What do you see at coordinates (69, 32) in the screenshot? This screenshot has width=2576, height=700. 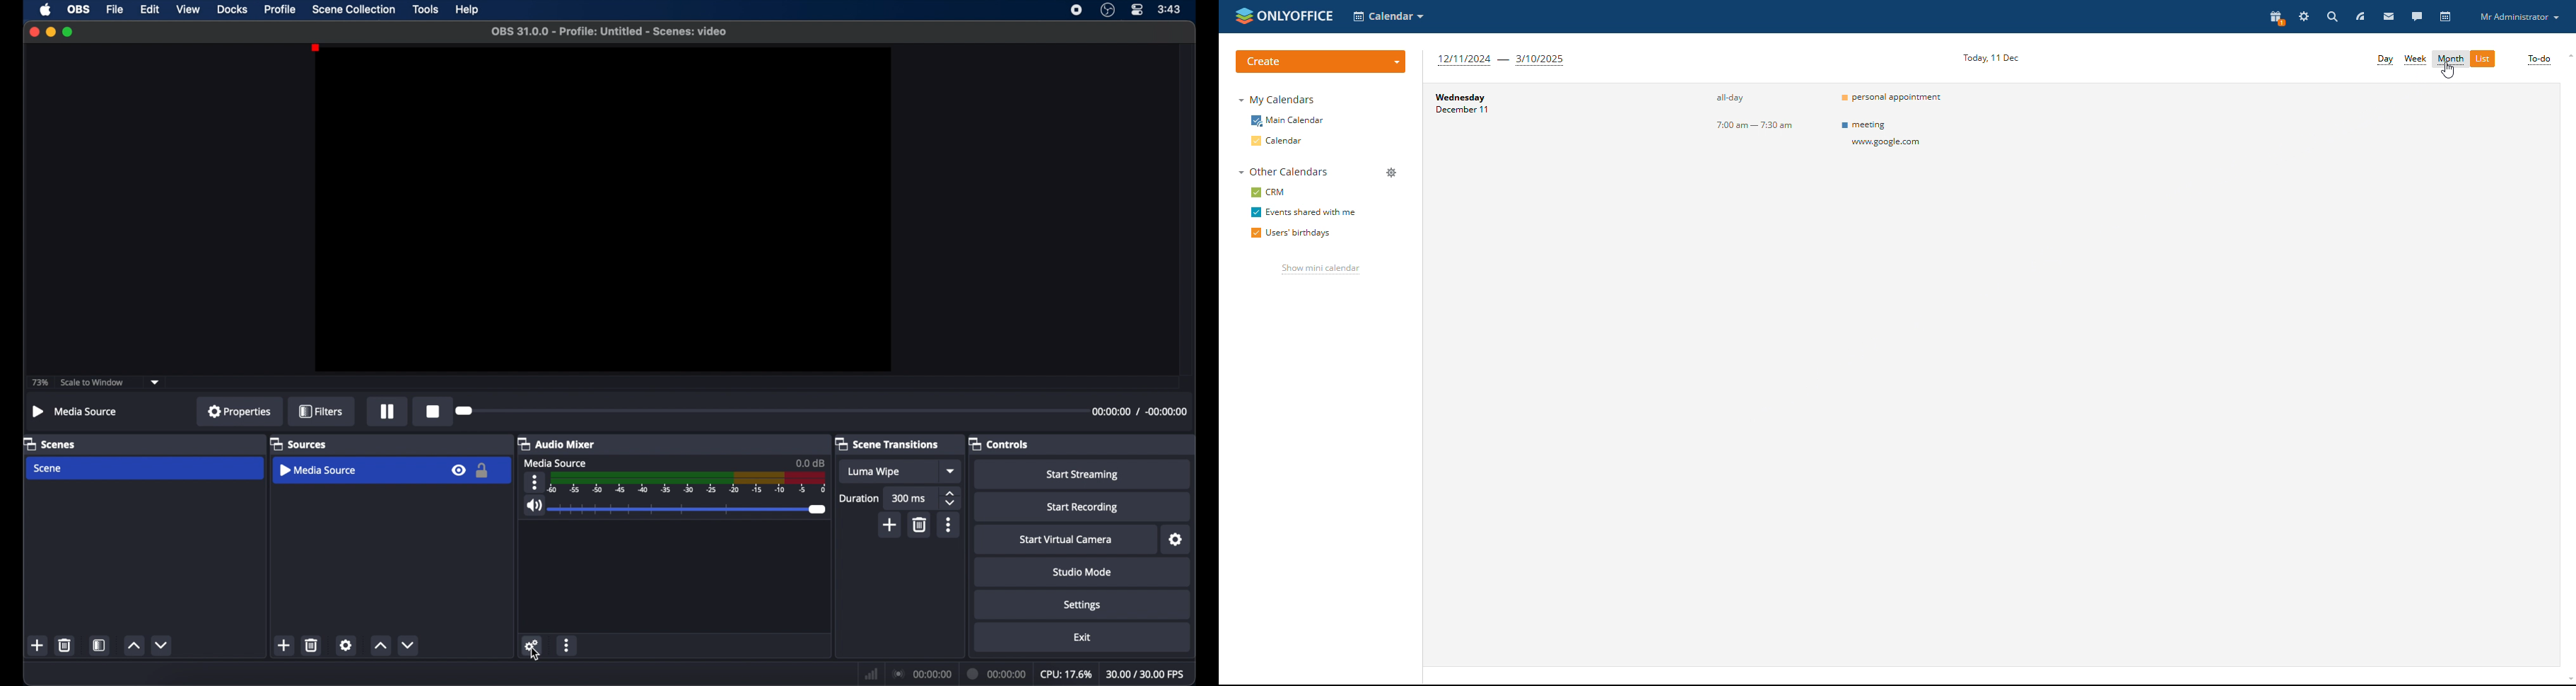 I see `maximize` at bounding box center [69, 32].